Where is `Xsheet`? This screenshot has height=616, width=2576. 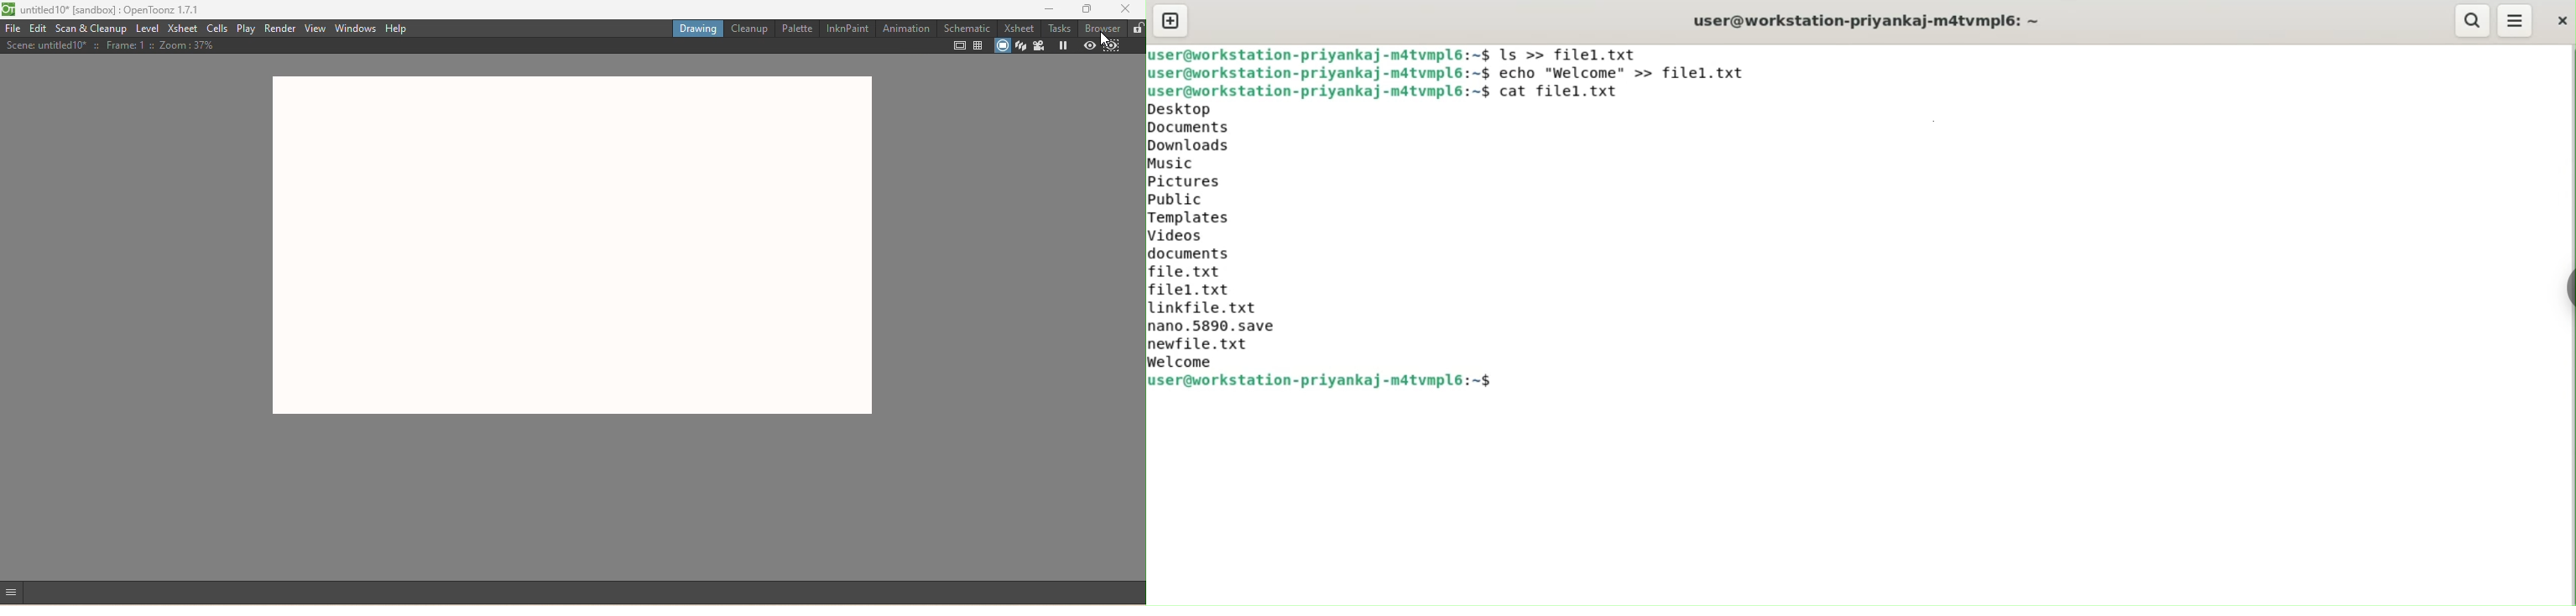 Xsheet is located at coordinates (184, 30).